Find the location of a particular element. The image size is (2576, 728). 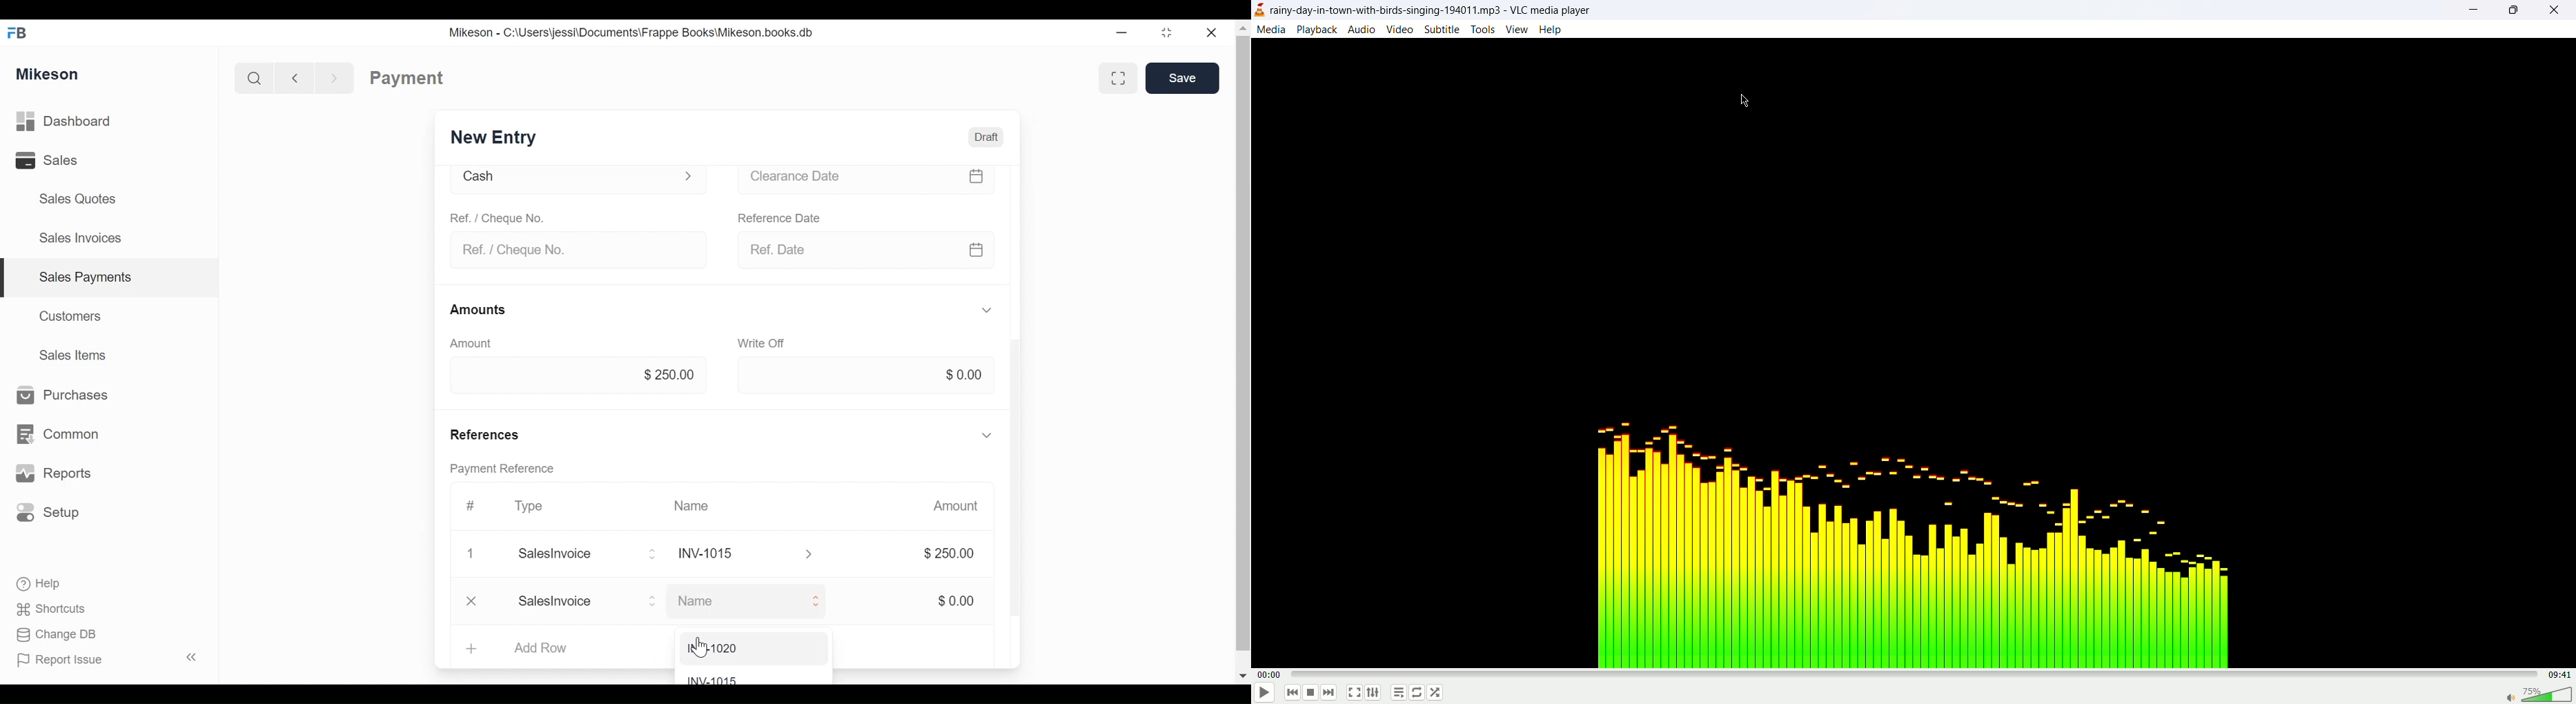

Add Row is located at coordinates (570, 602).